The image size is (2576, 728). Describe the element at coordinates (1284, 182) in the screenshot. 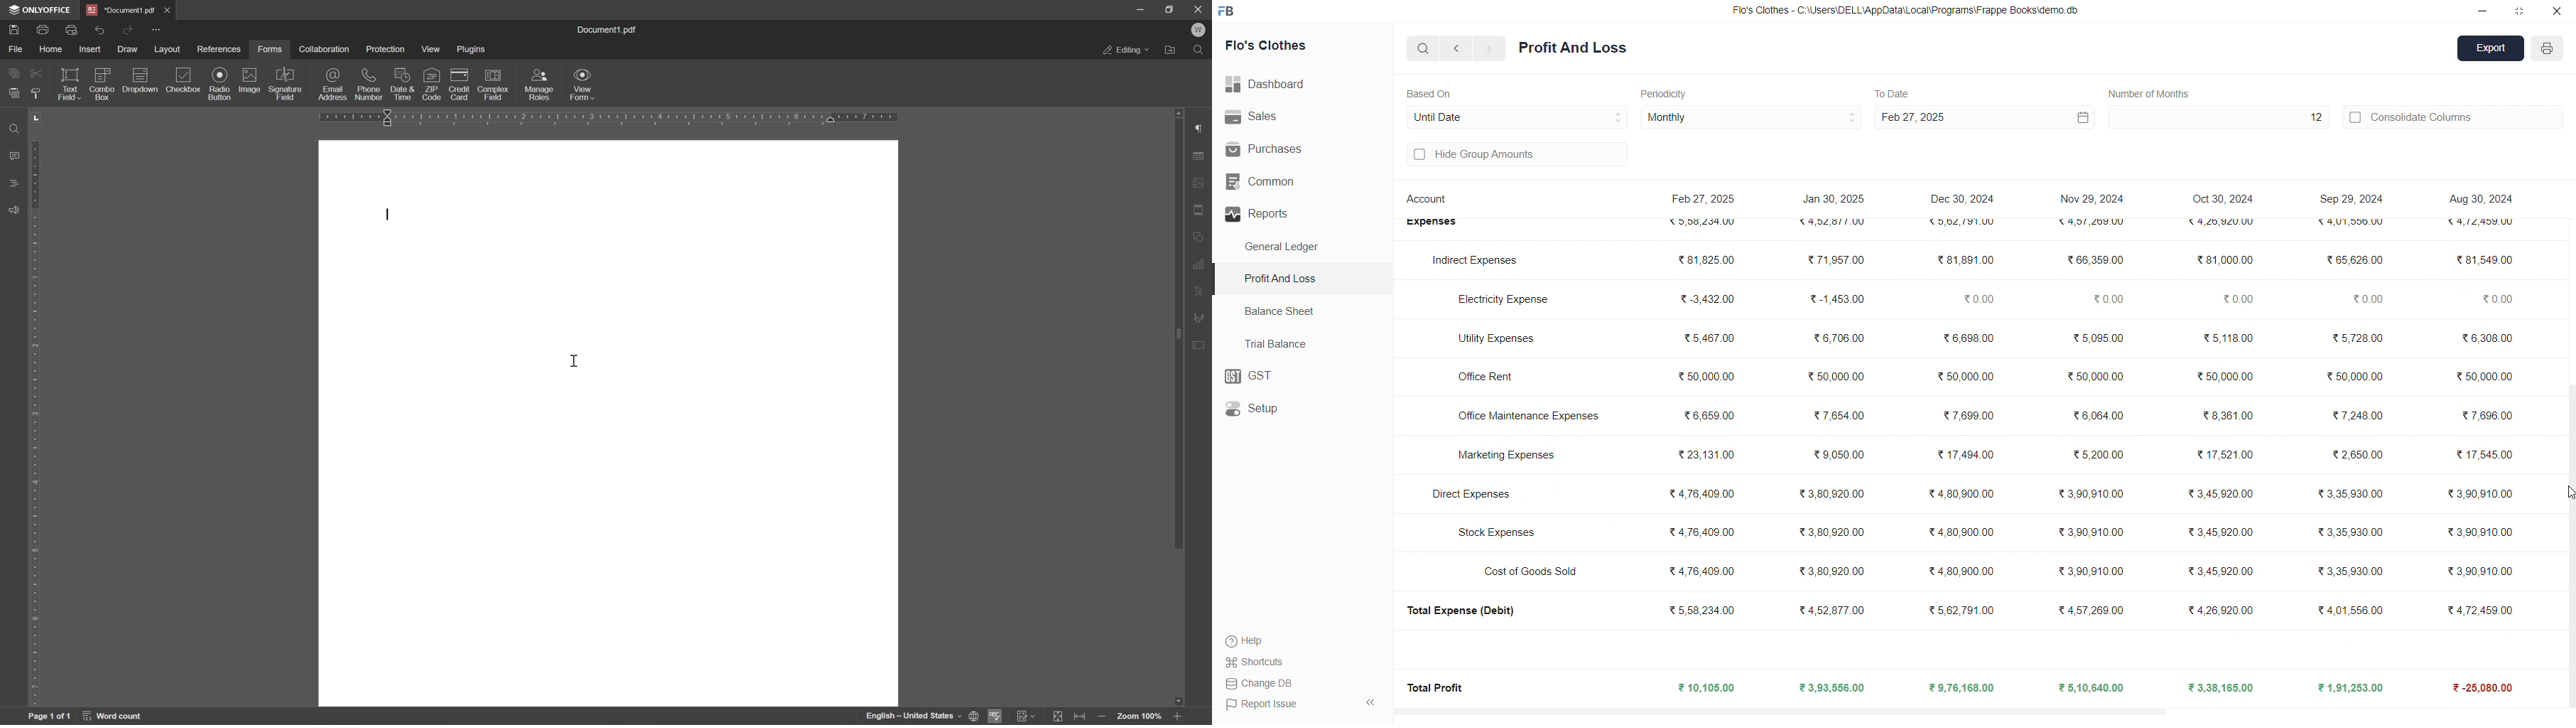

I see `Common` at that location.